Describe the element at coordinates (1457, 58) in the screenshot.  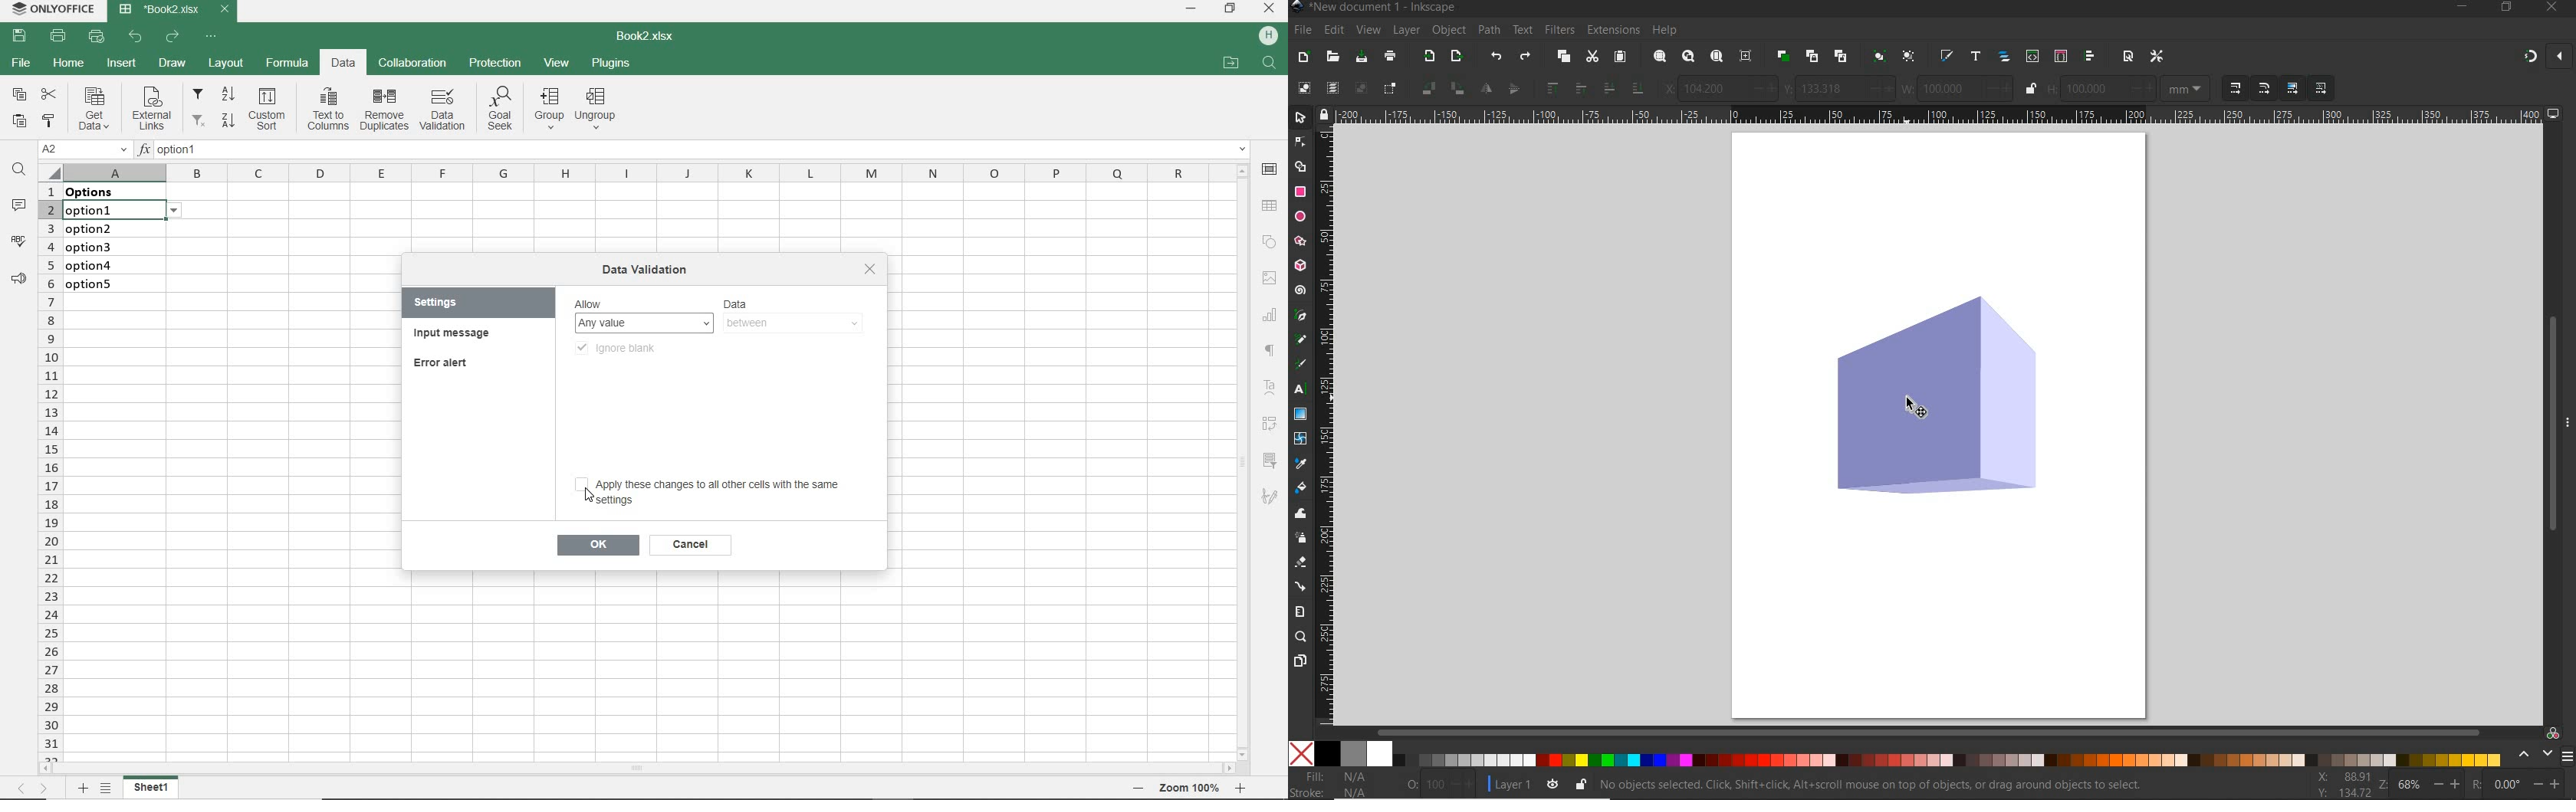
I see `OPEN EXPORT` at that location.